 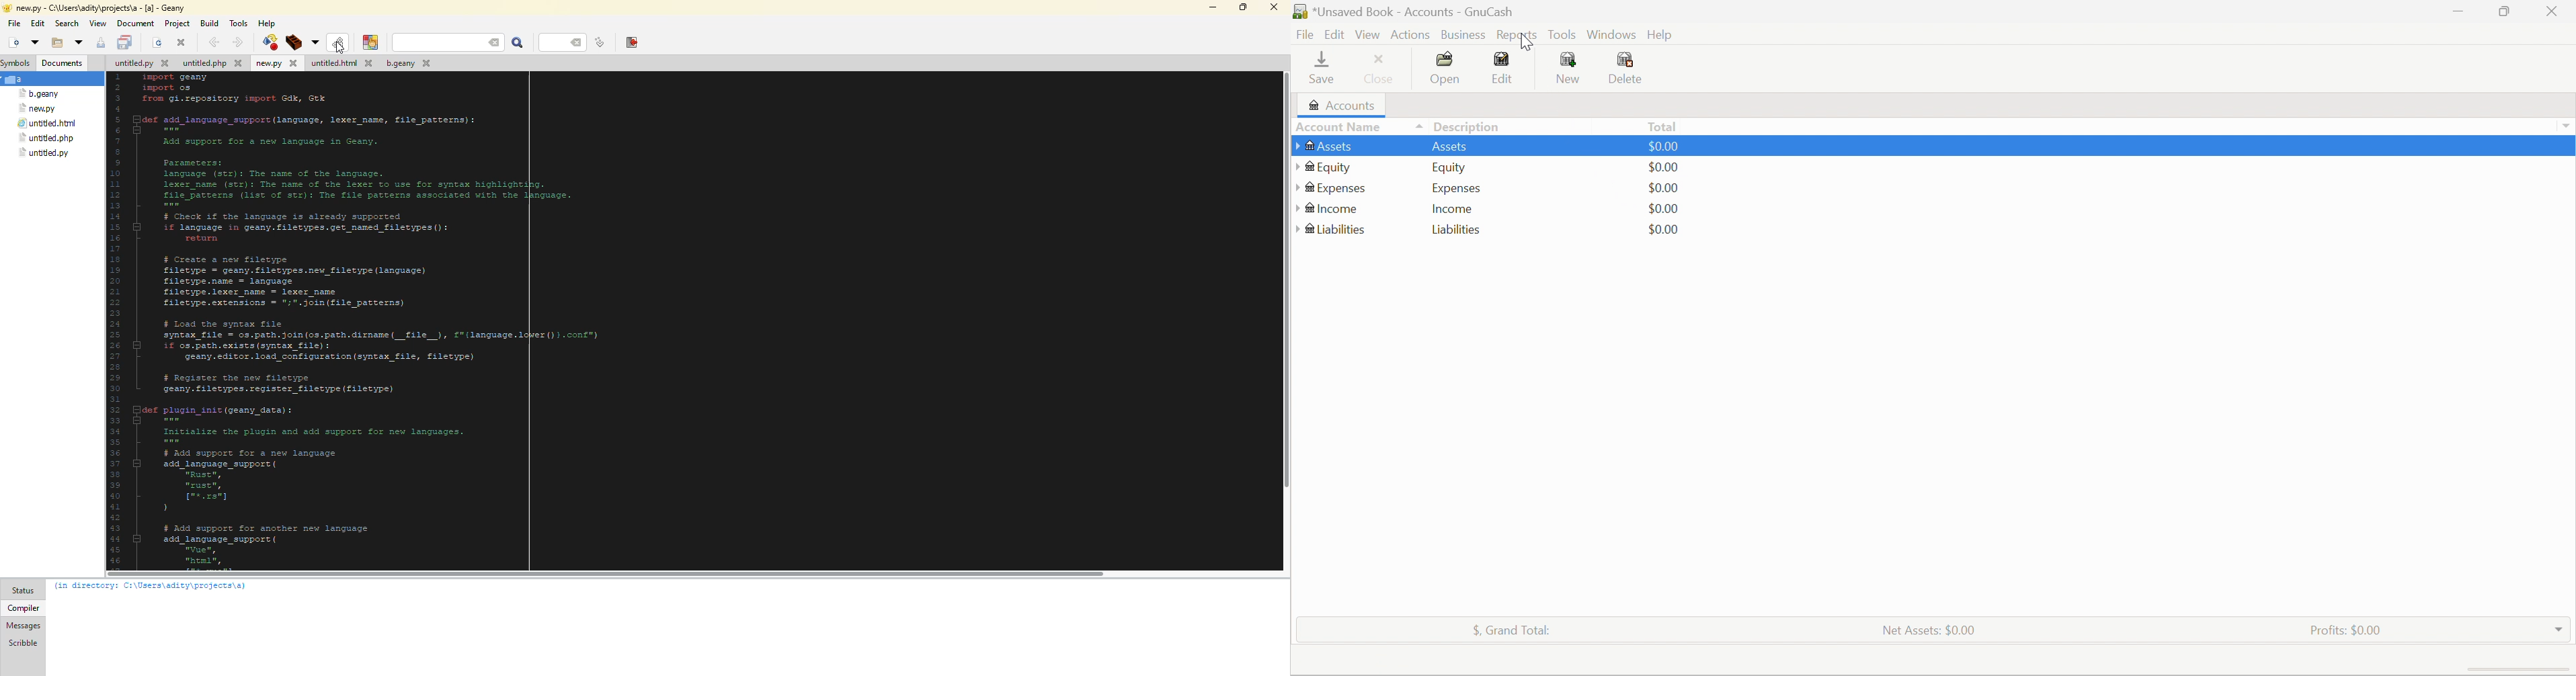 What do you see at coordinates (1457, 230) in the screenshot?
I see `Liabilities` at bounding box center [1457, 230].